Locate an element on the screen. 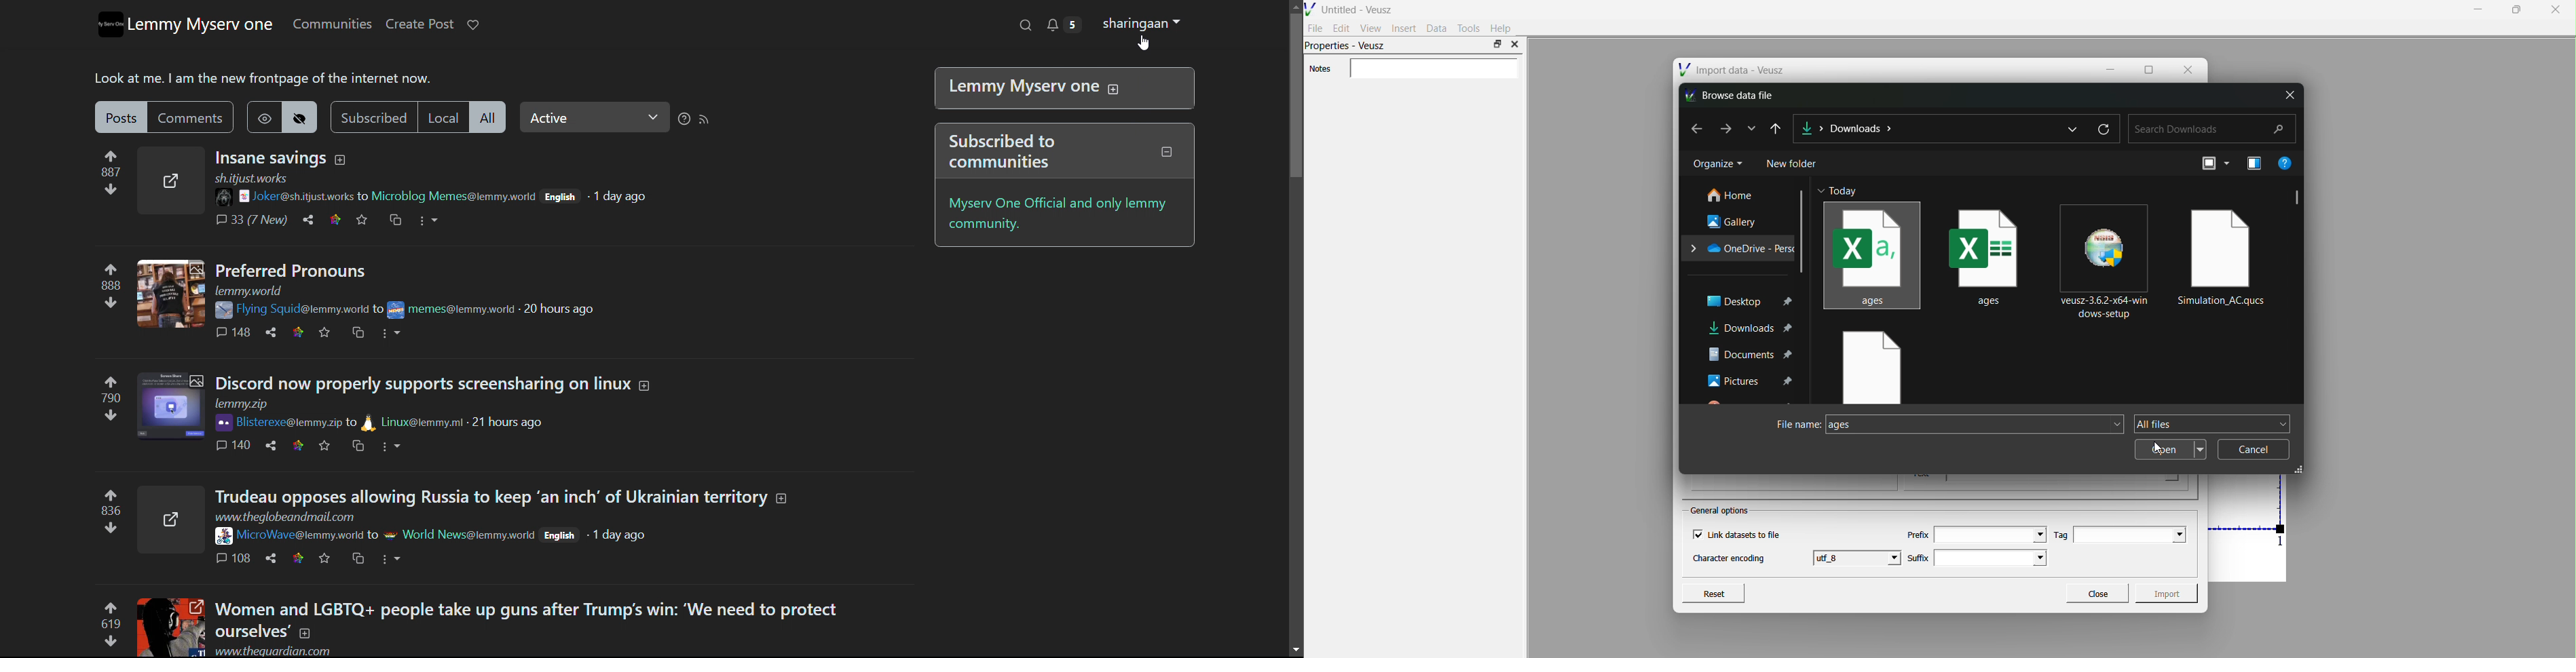 The height and width of the screenshot is (672, 2576). show hidden post is located at coordinates (262, 117).